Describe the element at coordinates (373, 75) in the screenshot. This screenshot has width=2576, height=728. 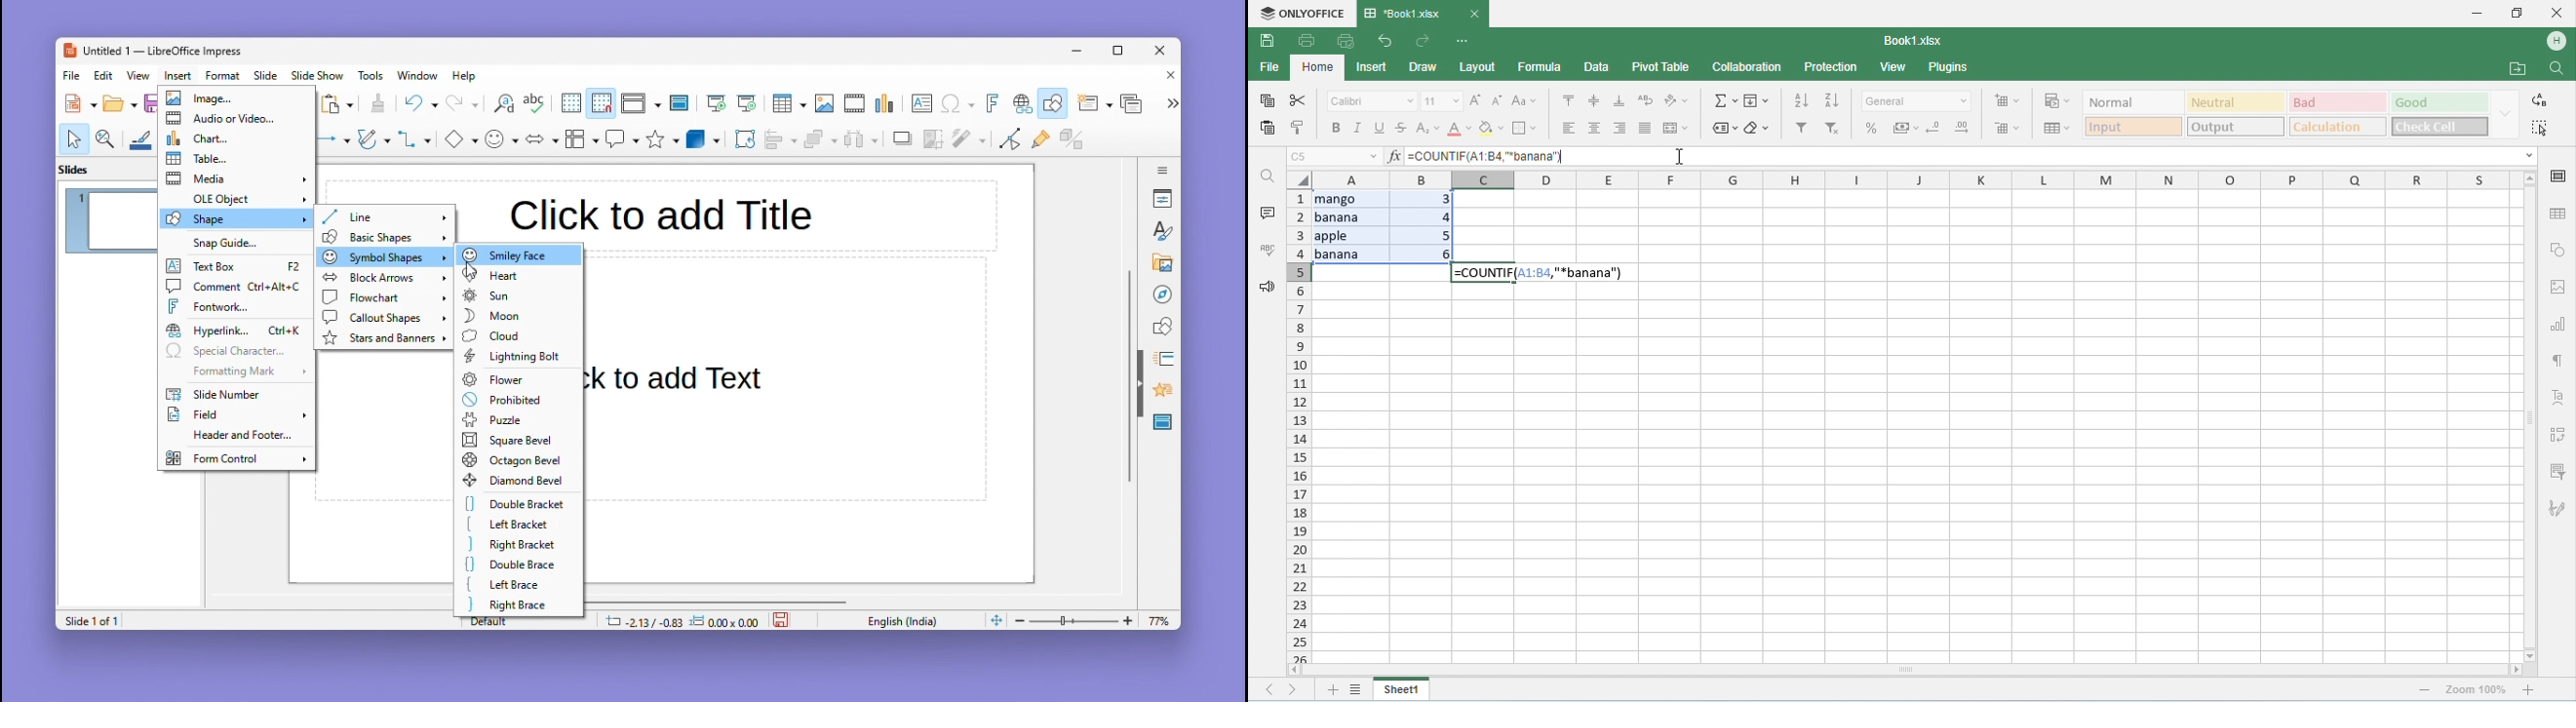
I see `Tools` at that location.